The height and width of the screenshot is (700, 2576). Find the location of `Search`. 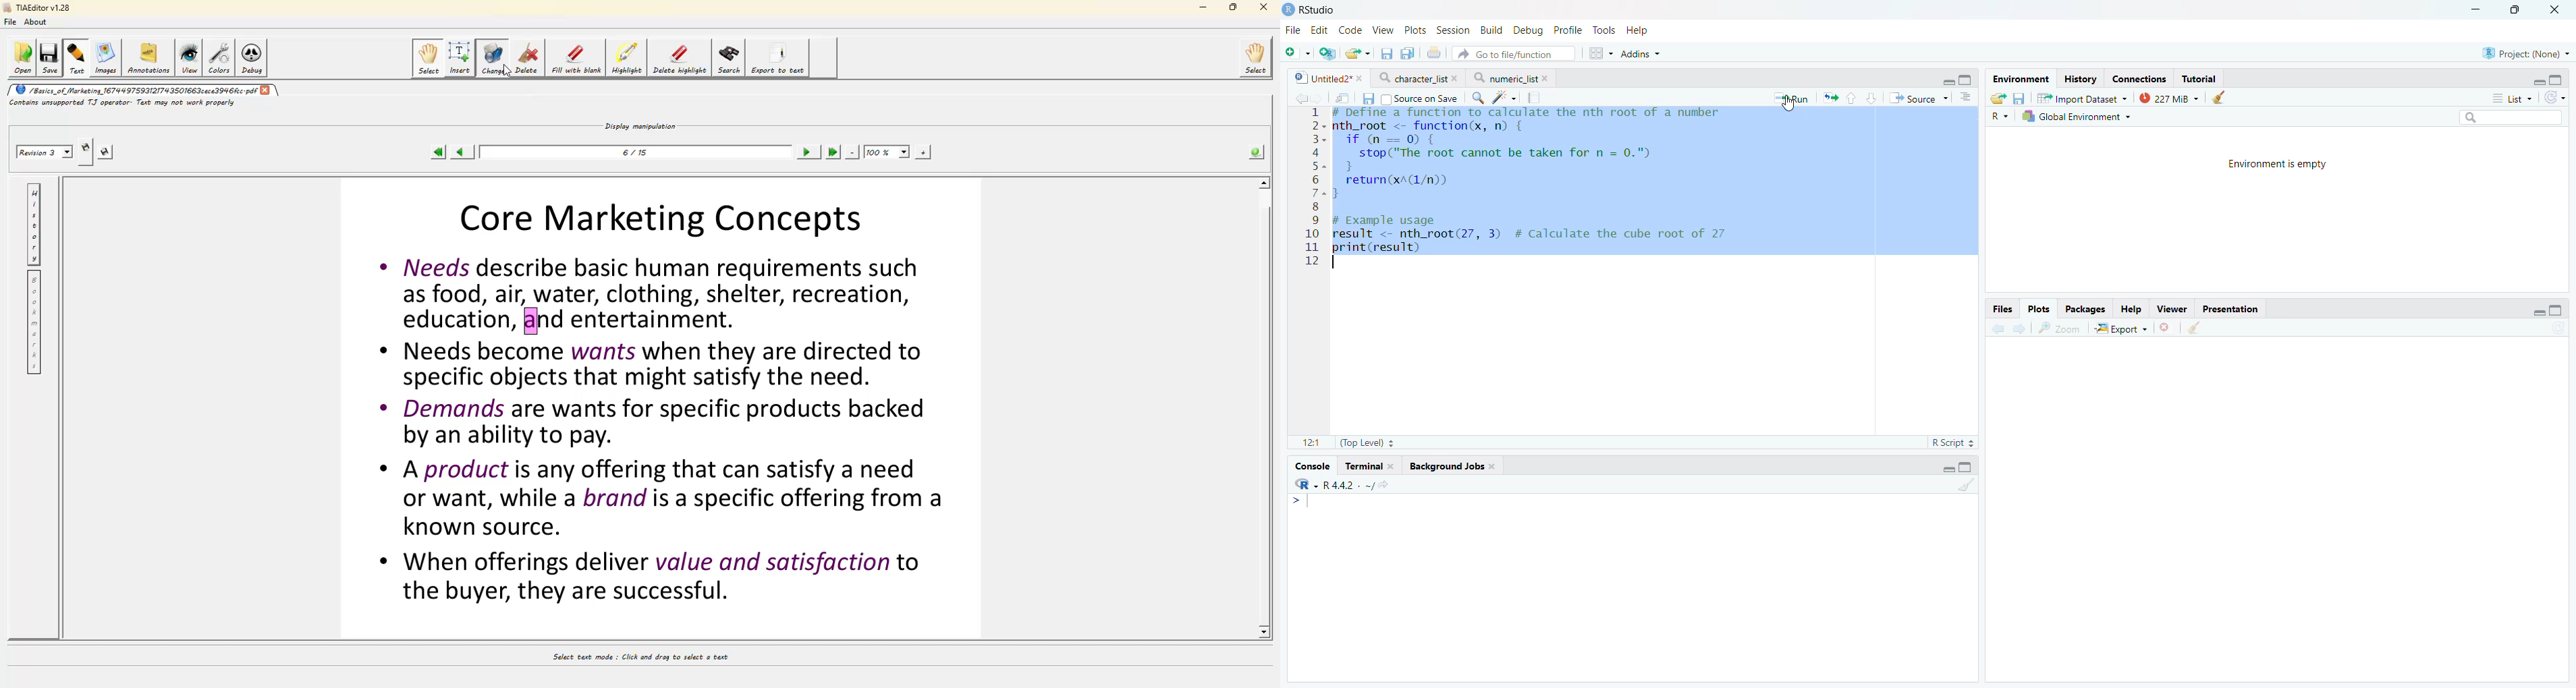

Search is located at coordinates (2509, 117).